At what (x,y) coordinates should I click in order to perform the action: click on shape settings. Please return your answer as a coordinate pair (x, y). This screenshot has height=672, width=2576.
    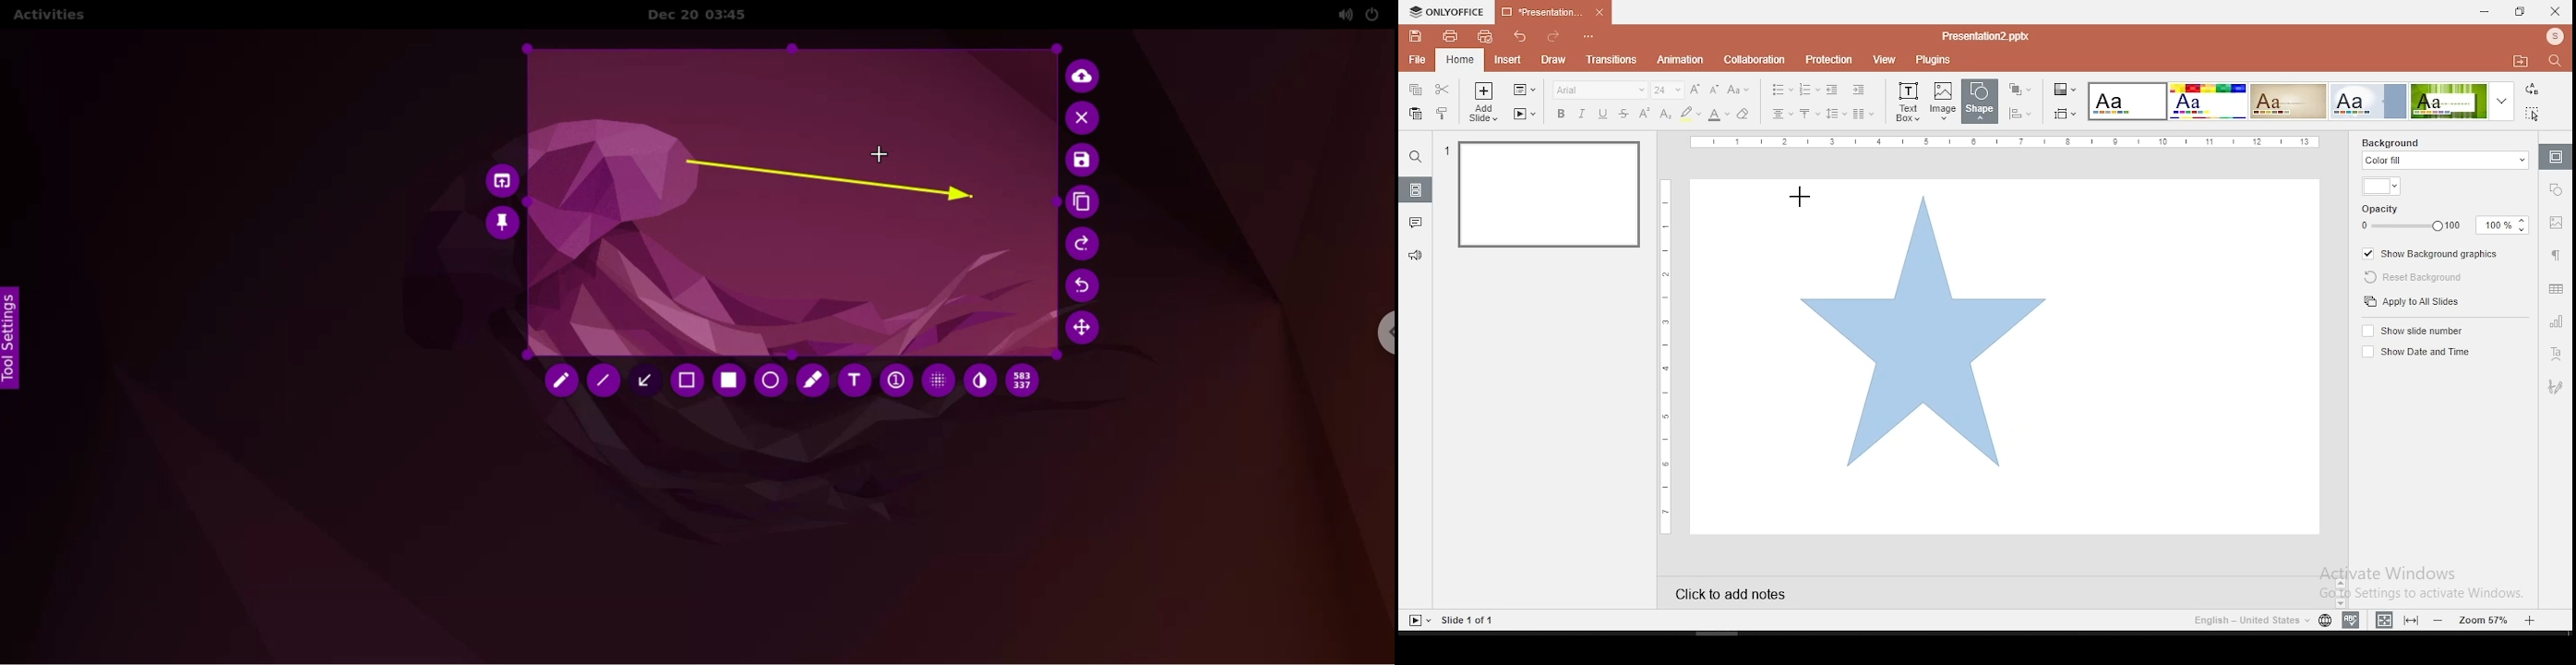
    Looking at the image, I should click on (2557, 188).